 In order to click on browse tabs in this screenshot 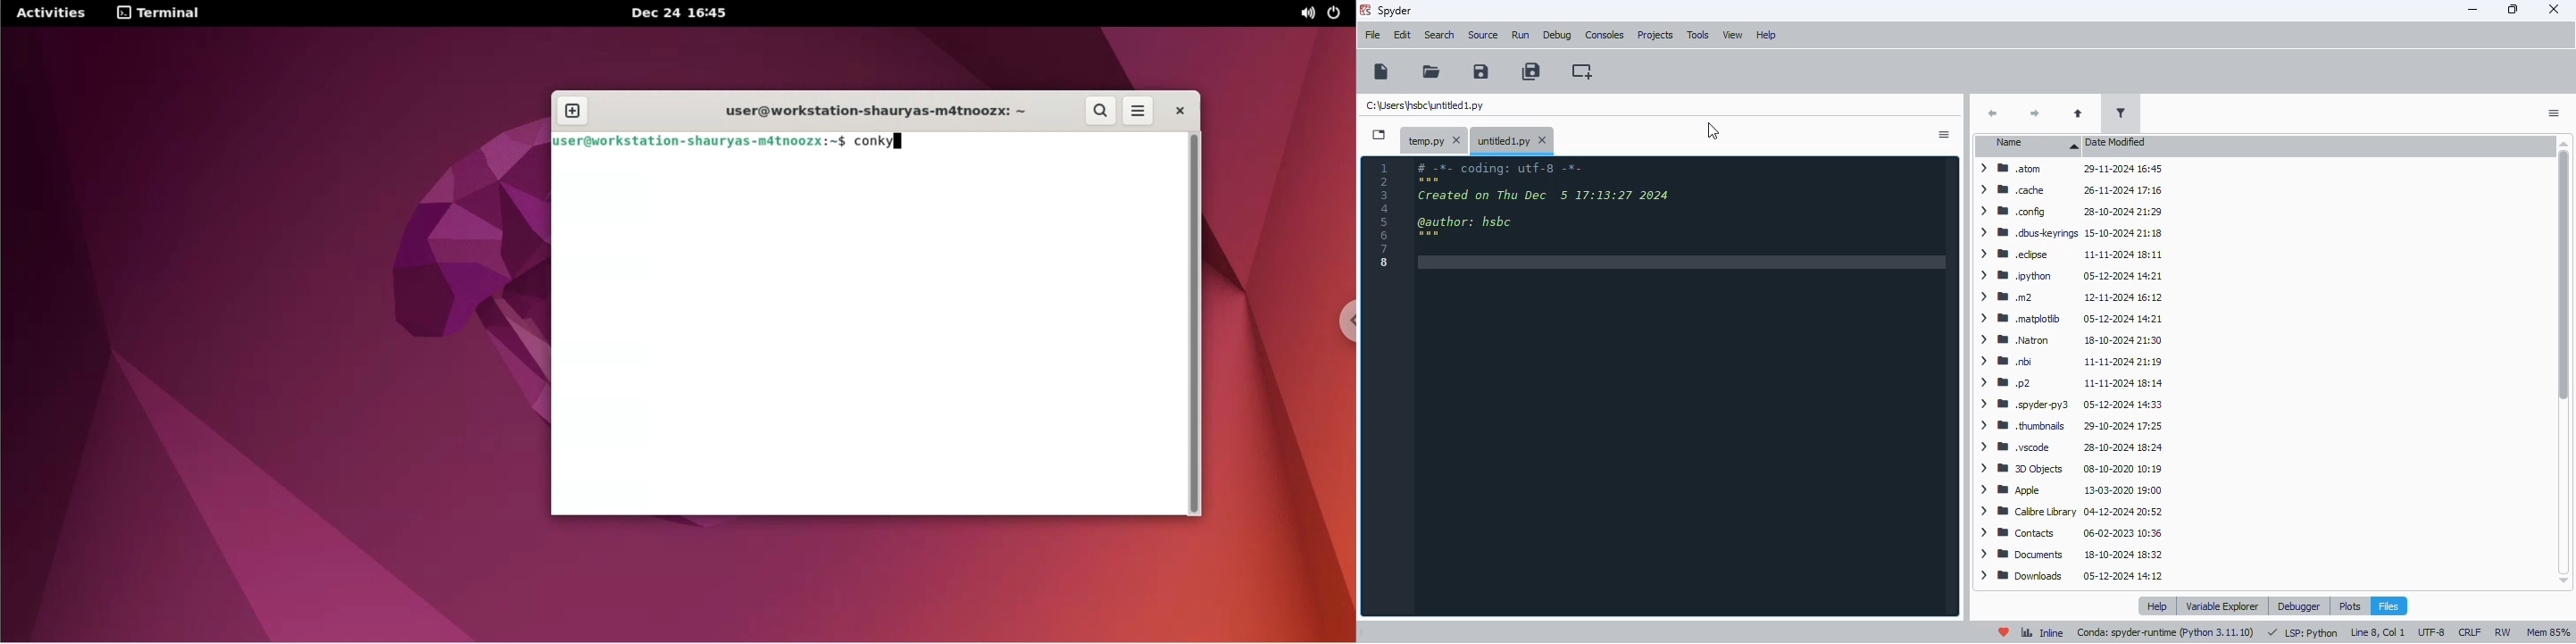, I will do `click(1380, 135)`.